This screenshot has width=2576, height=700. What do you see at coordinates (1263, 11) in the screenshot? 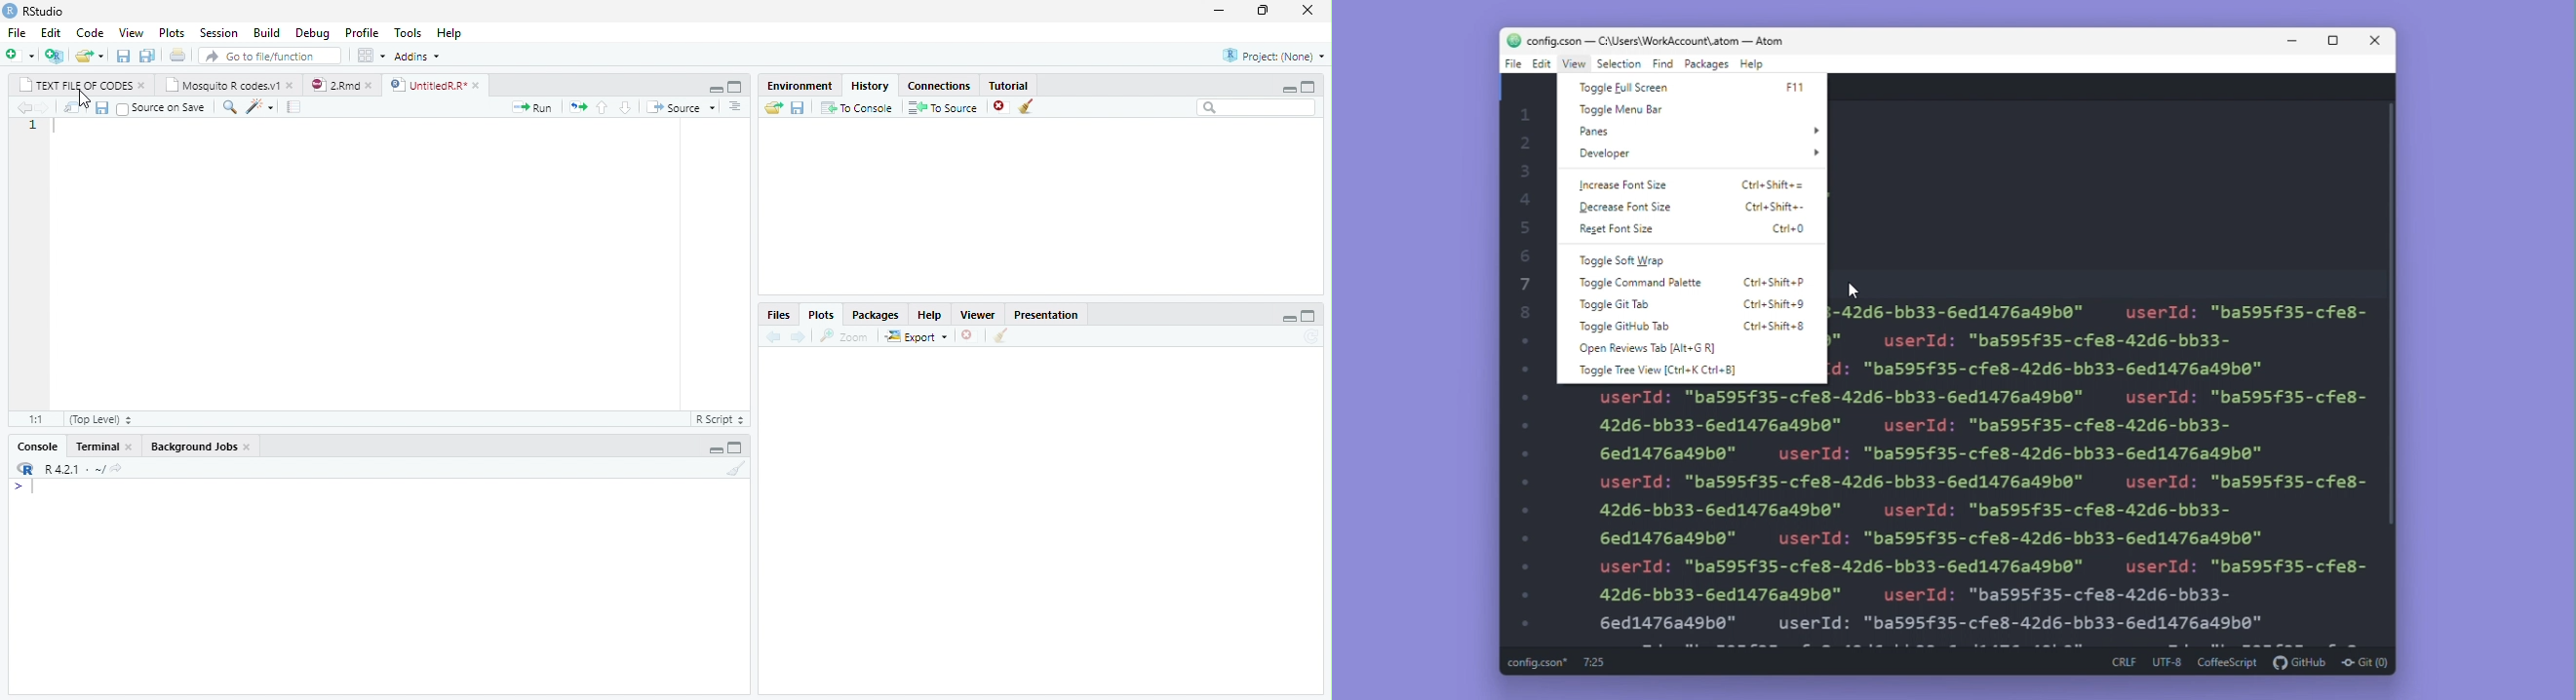
I see `maximize` at bounding box center [1263, 11].